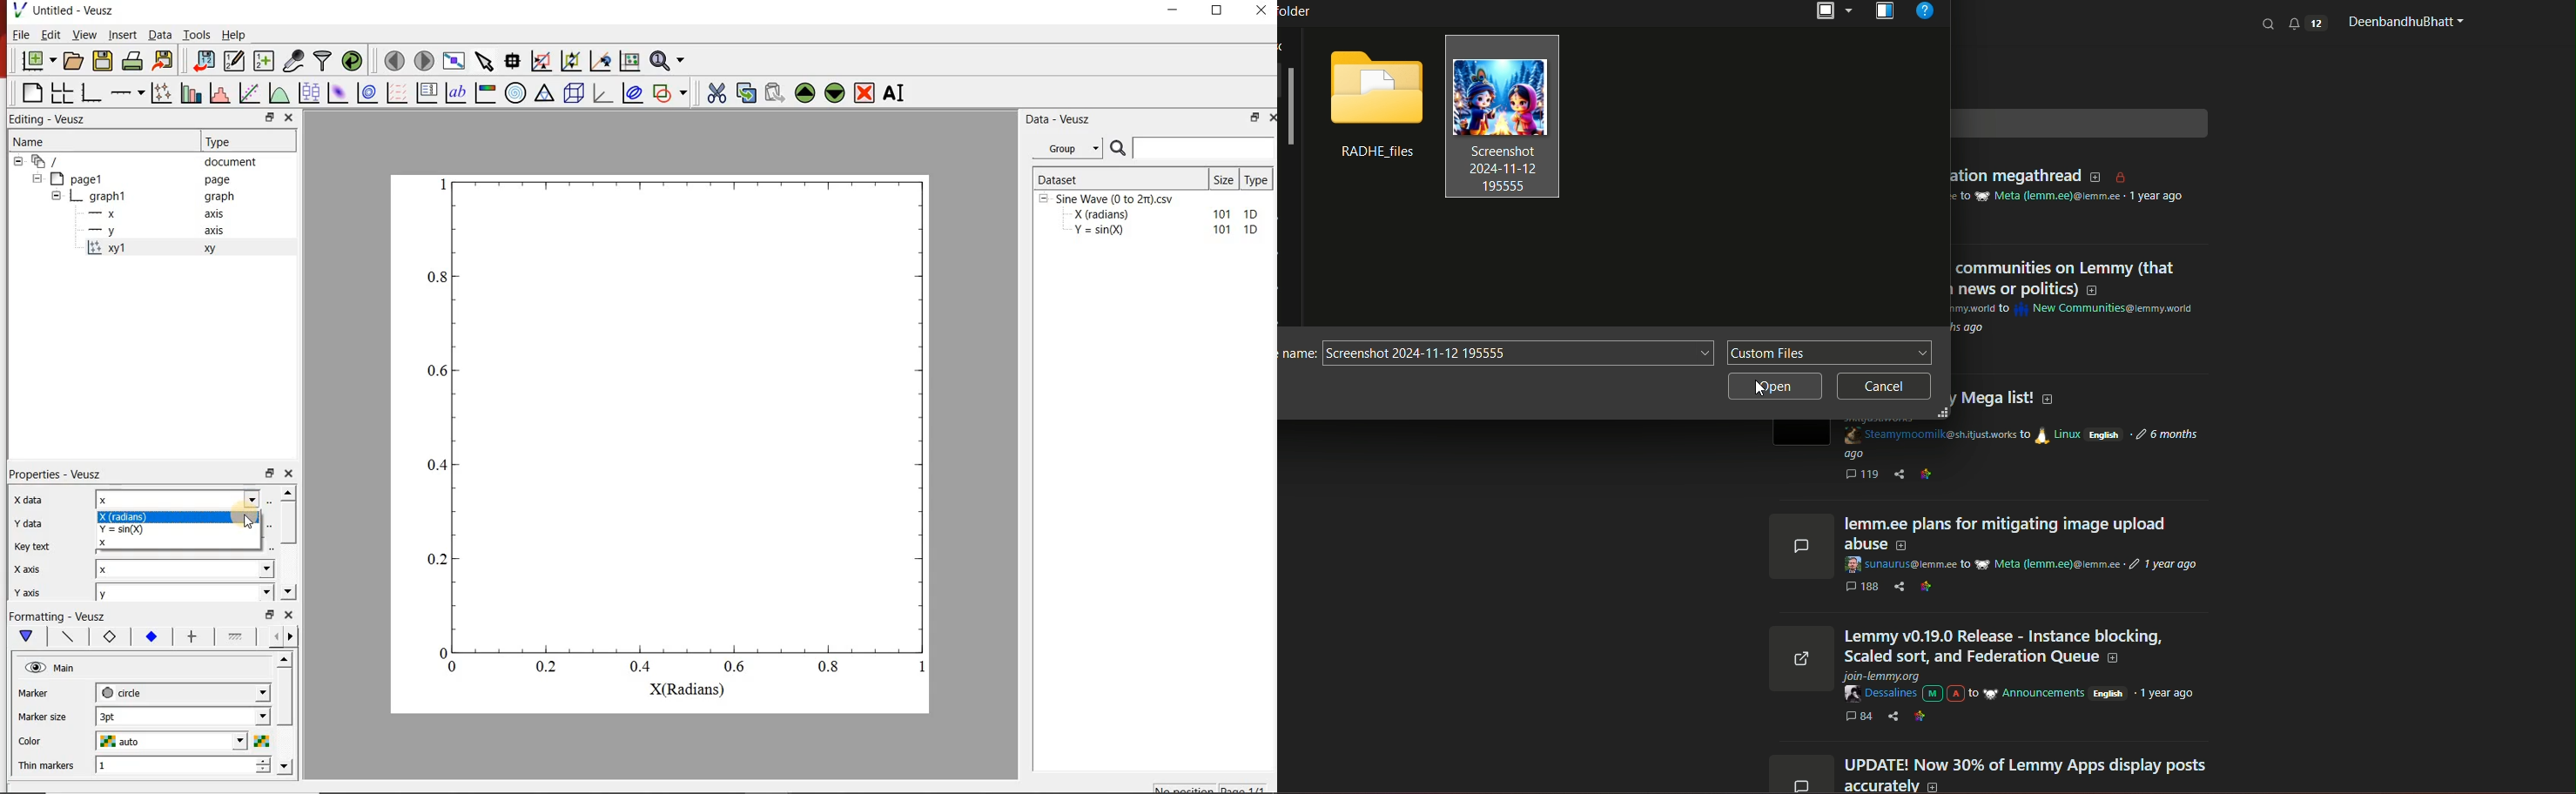  Describe the element at coordinates (183, 766) in the screenshot. I see `1` at that location.